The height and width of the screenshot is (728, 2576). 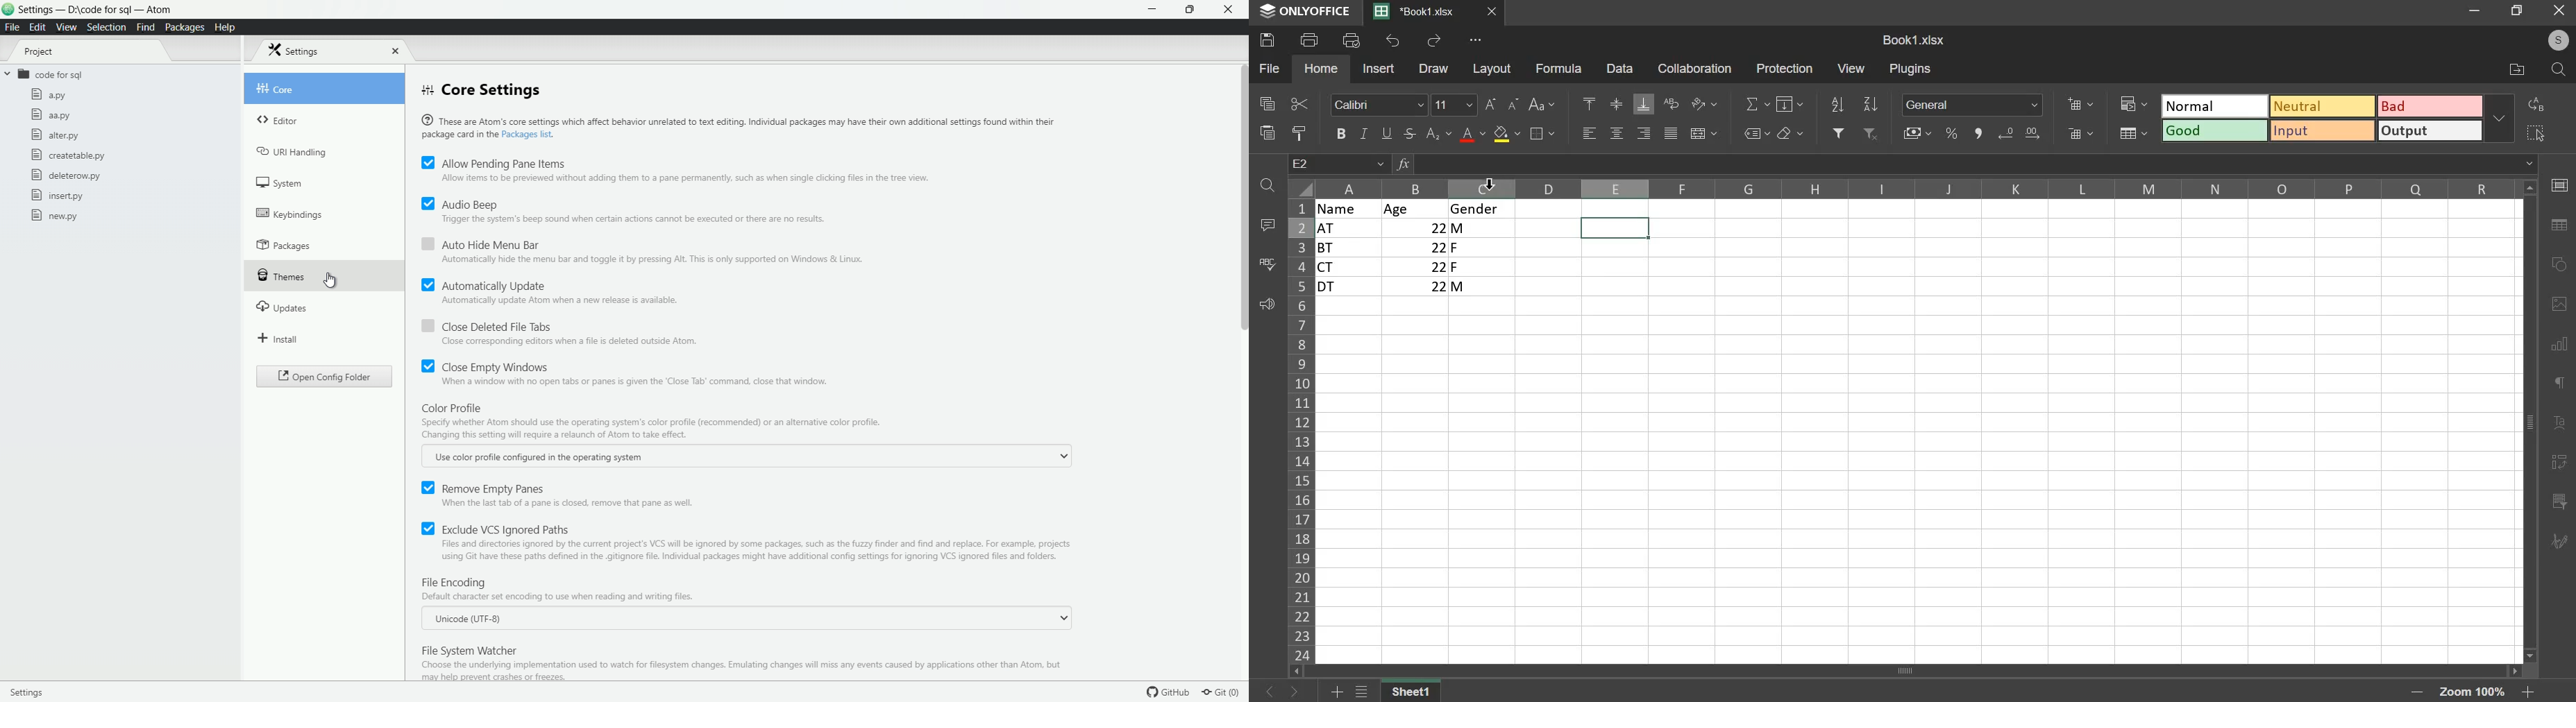 I want to click on slicer, so click(x=2561, y=502).